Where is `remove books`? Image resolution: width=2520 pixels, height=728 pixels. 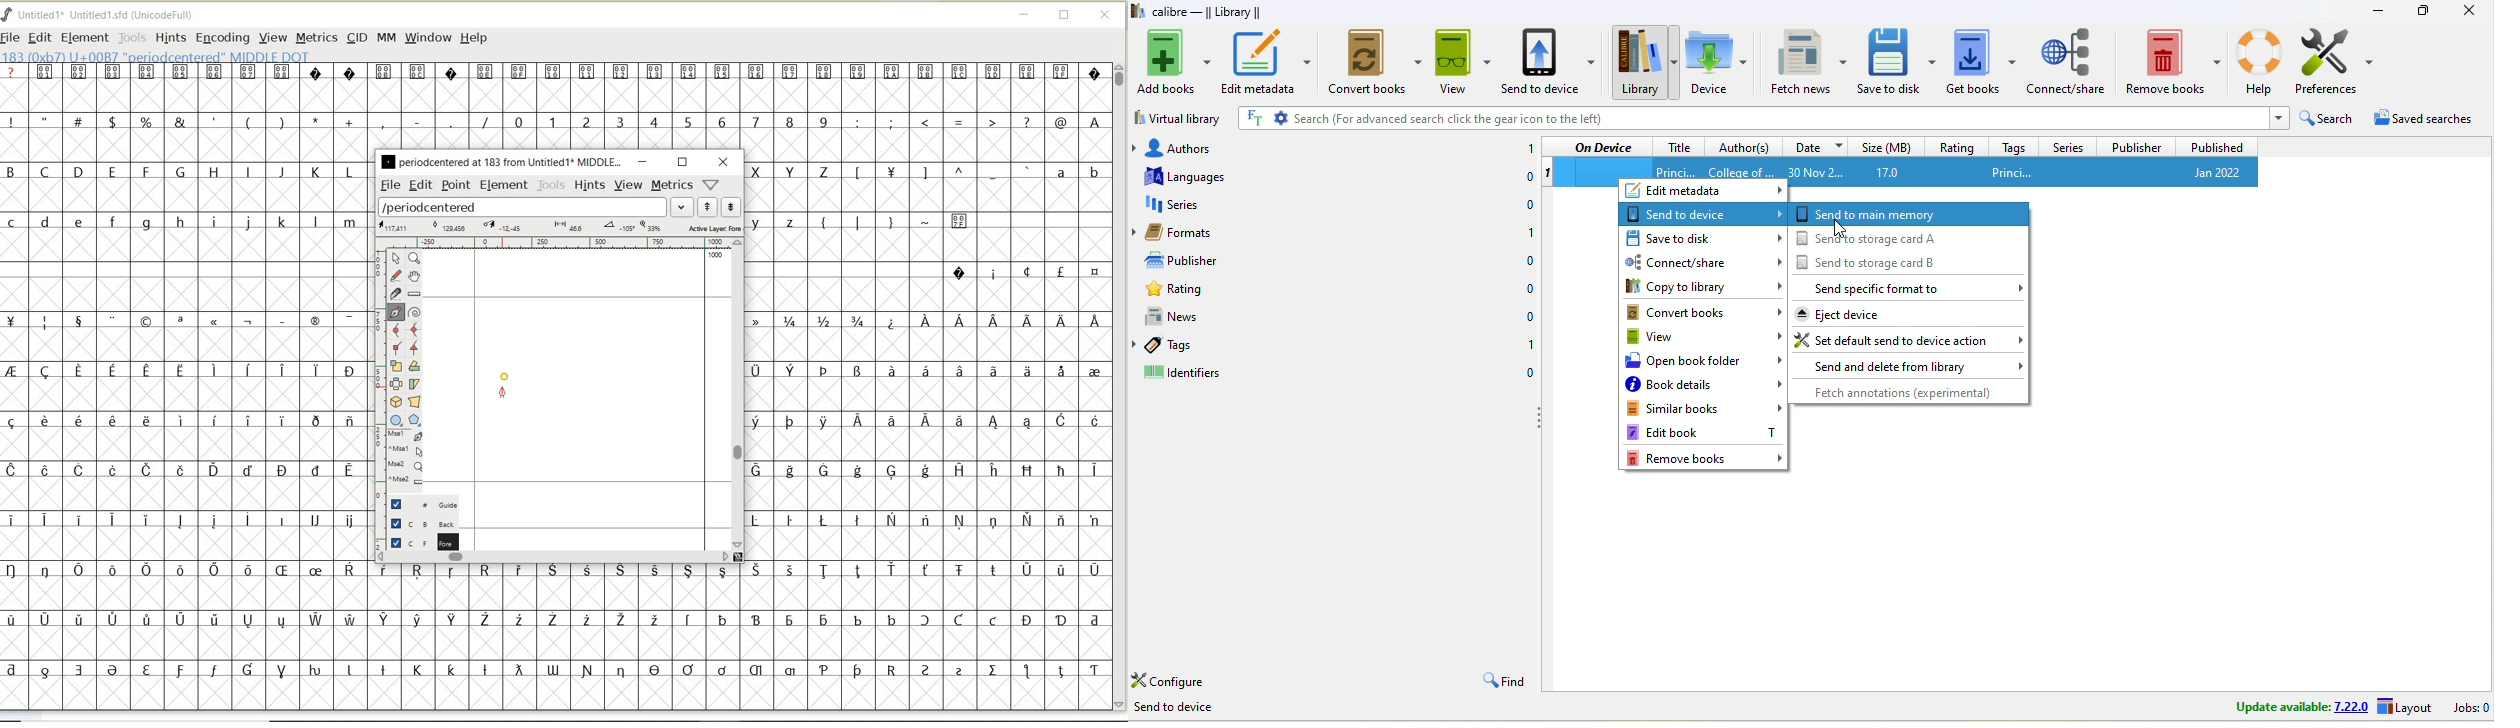 remove books is located at coordinates (2174, 59).